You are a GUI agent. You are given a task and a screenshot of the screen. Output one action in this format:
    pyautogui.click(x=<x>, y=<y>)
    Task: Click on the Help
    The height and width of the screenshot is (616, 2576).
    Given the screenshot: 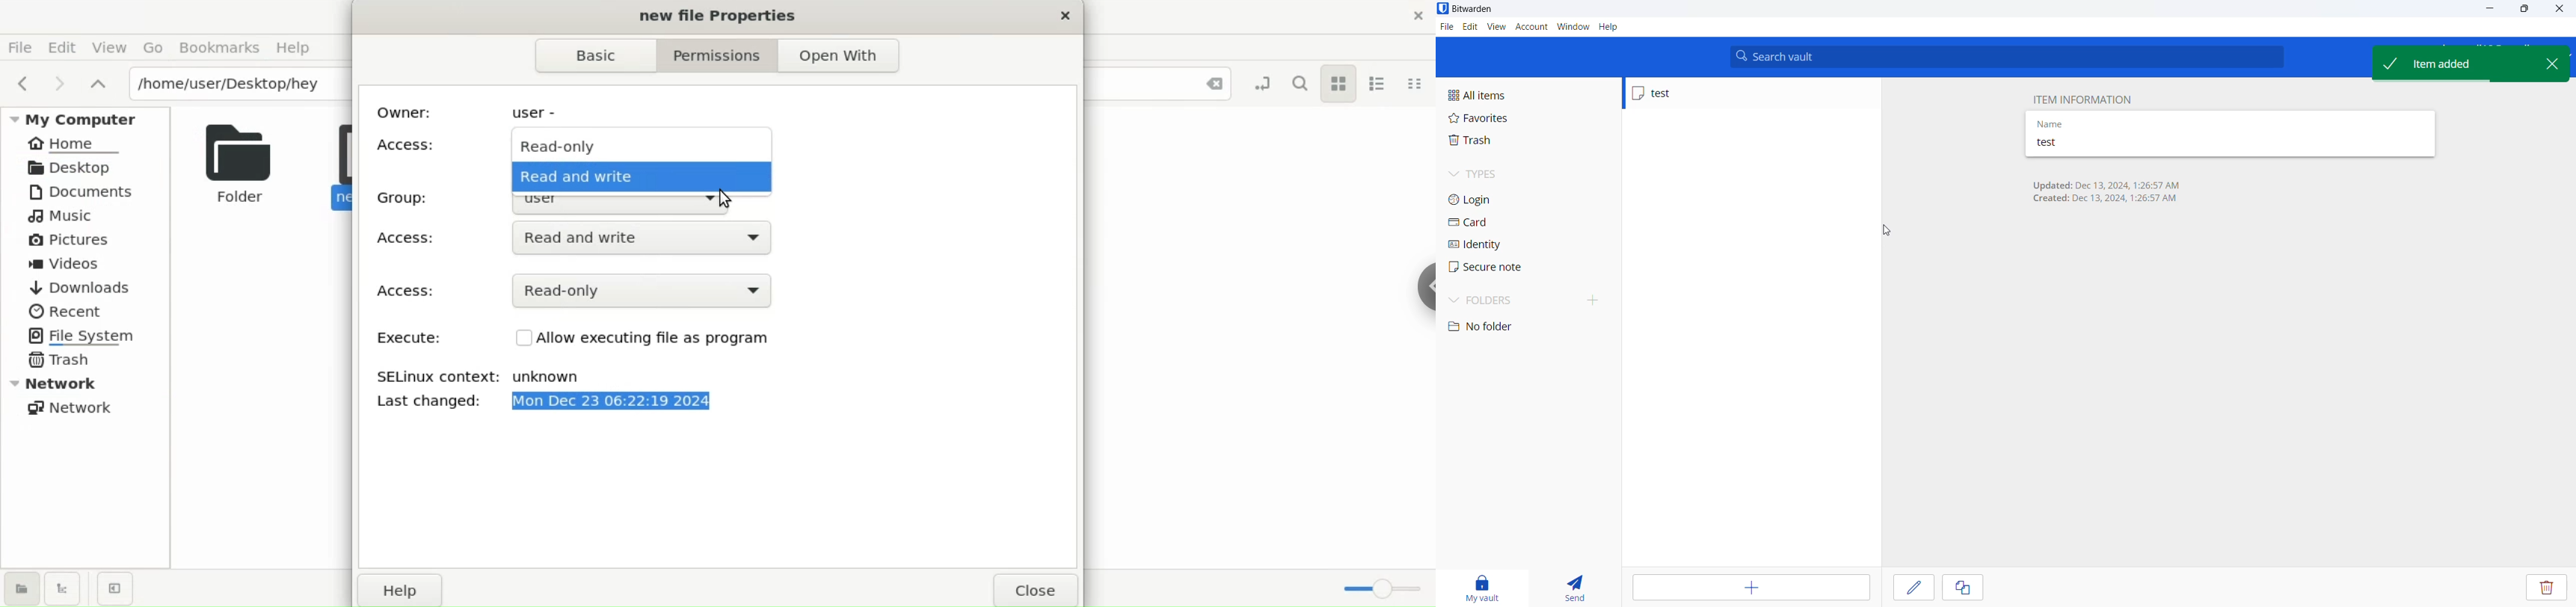 What is the action you would take?
    pyautogui.click(x=299, y=48)
    